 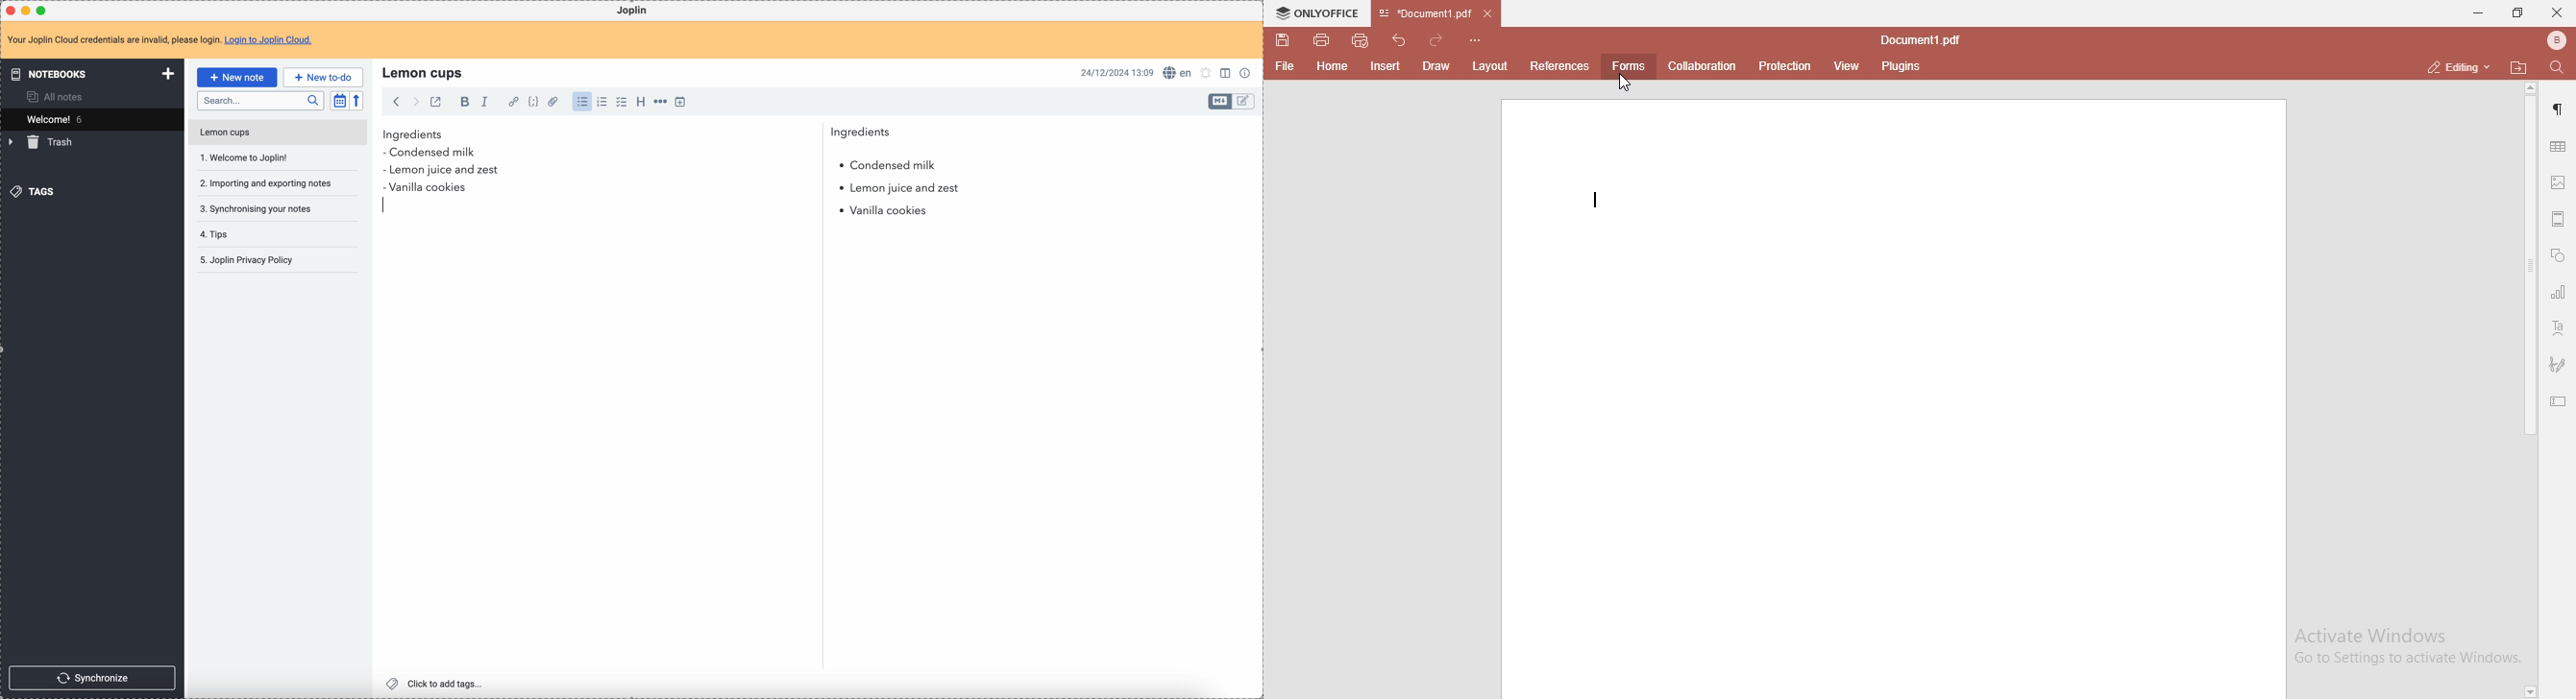 What do you see at coordinates (637, 135) in the screenshot?
I see `ingredients` at bounding box center [637, 135].